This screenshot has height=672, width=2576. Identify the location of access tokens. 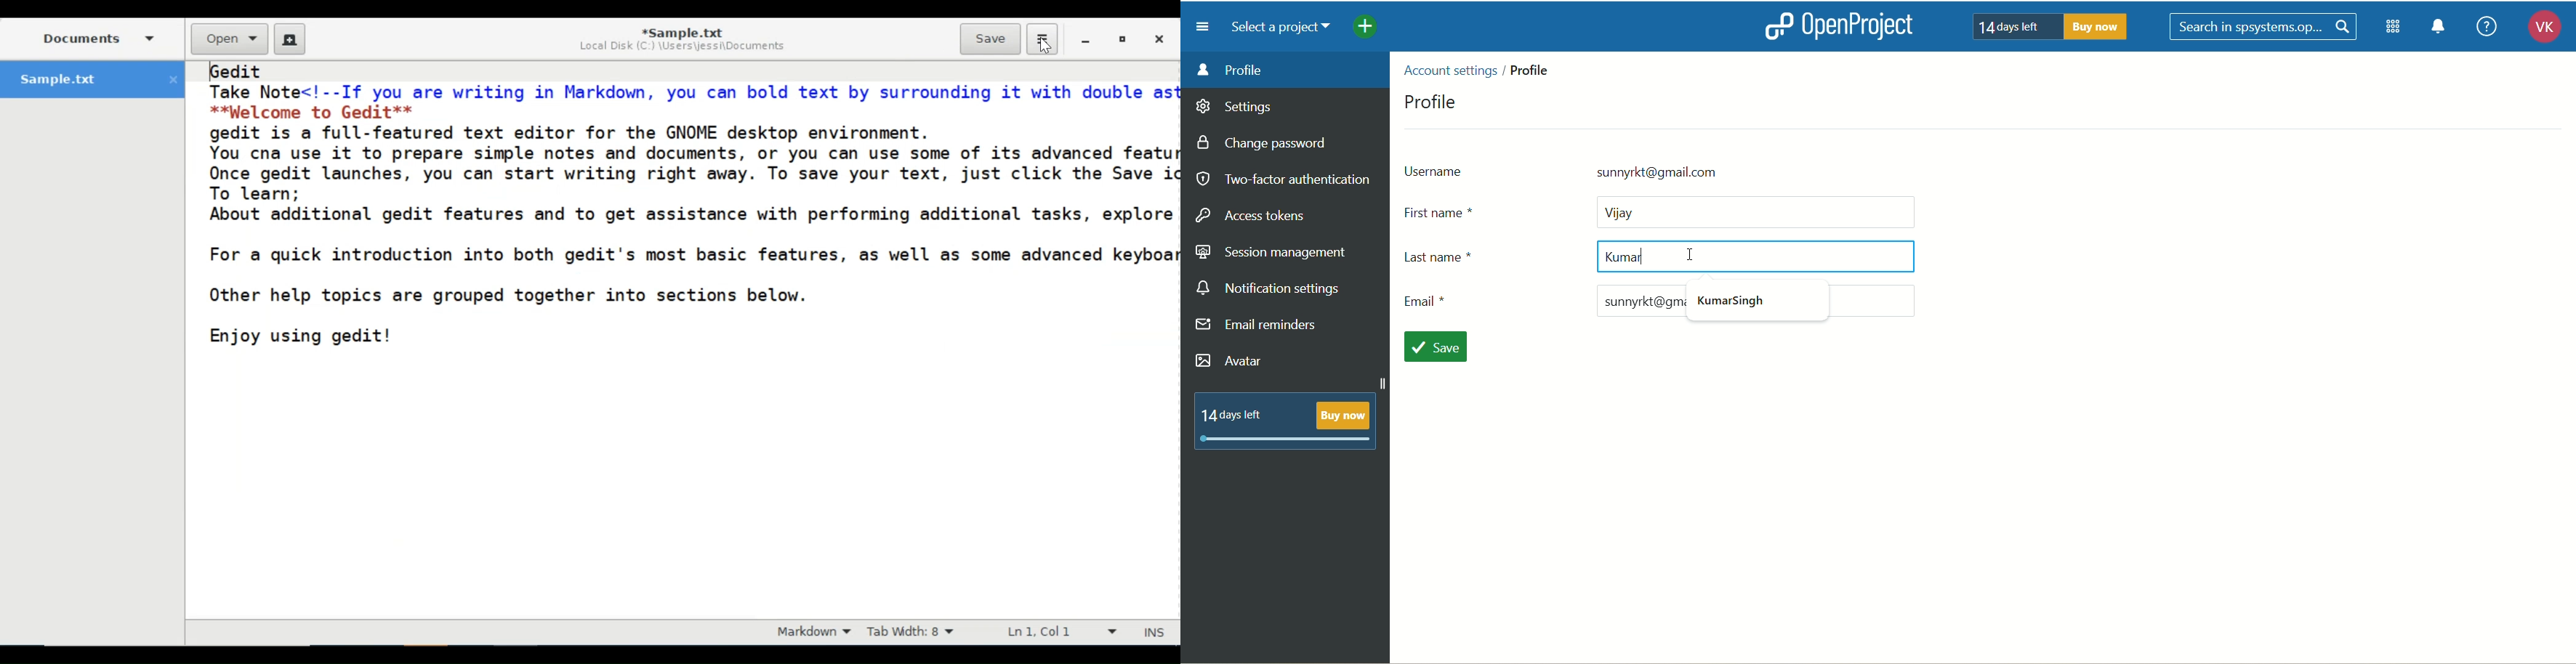
(1253, 214).